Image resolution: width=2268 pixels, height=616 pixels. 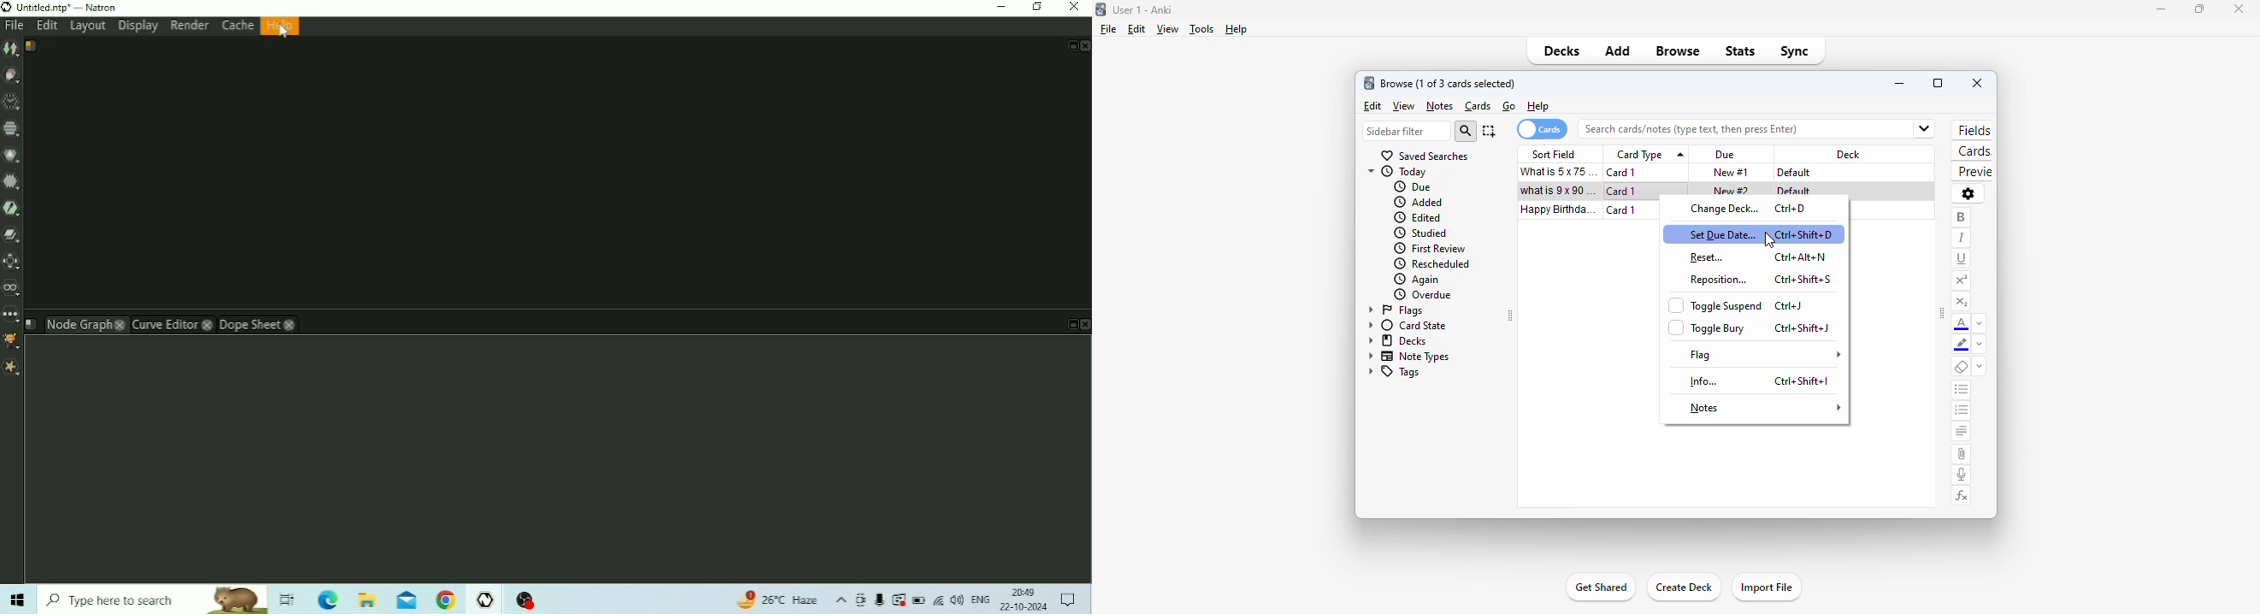 I want to click on minimize, so click(x=2161, y=9).